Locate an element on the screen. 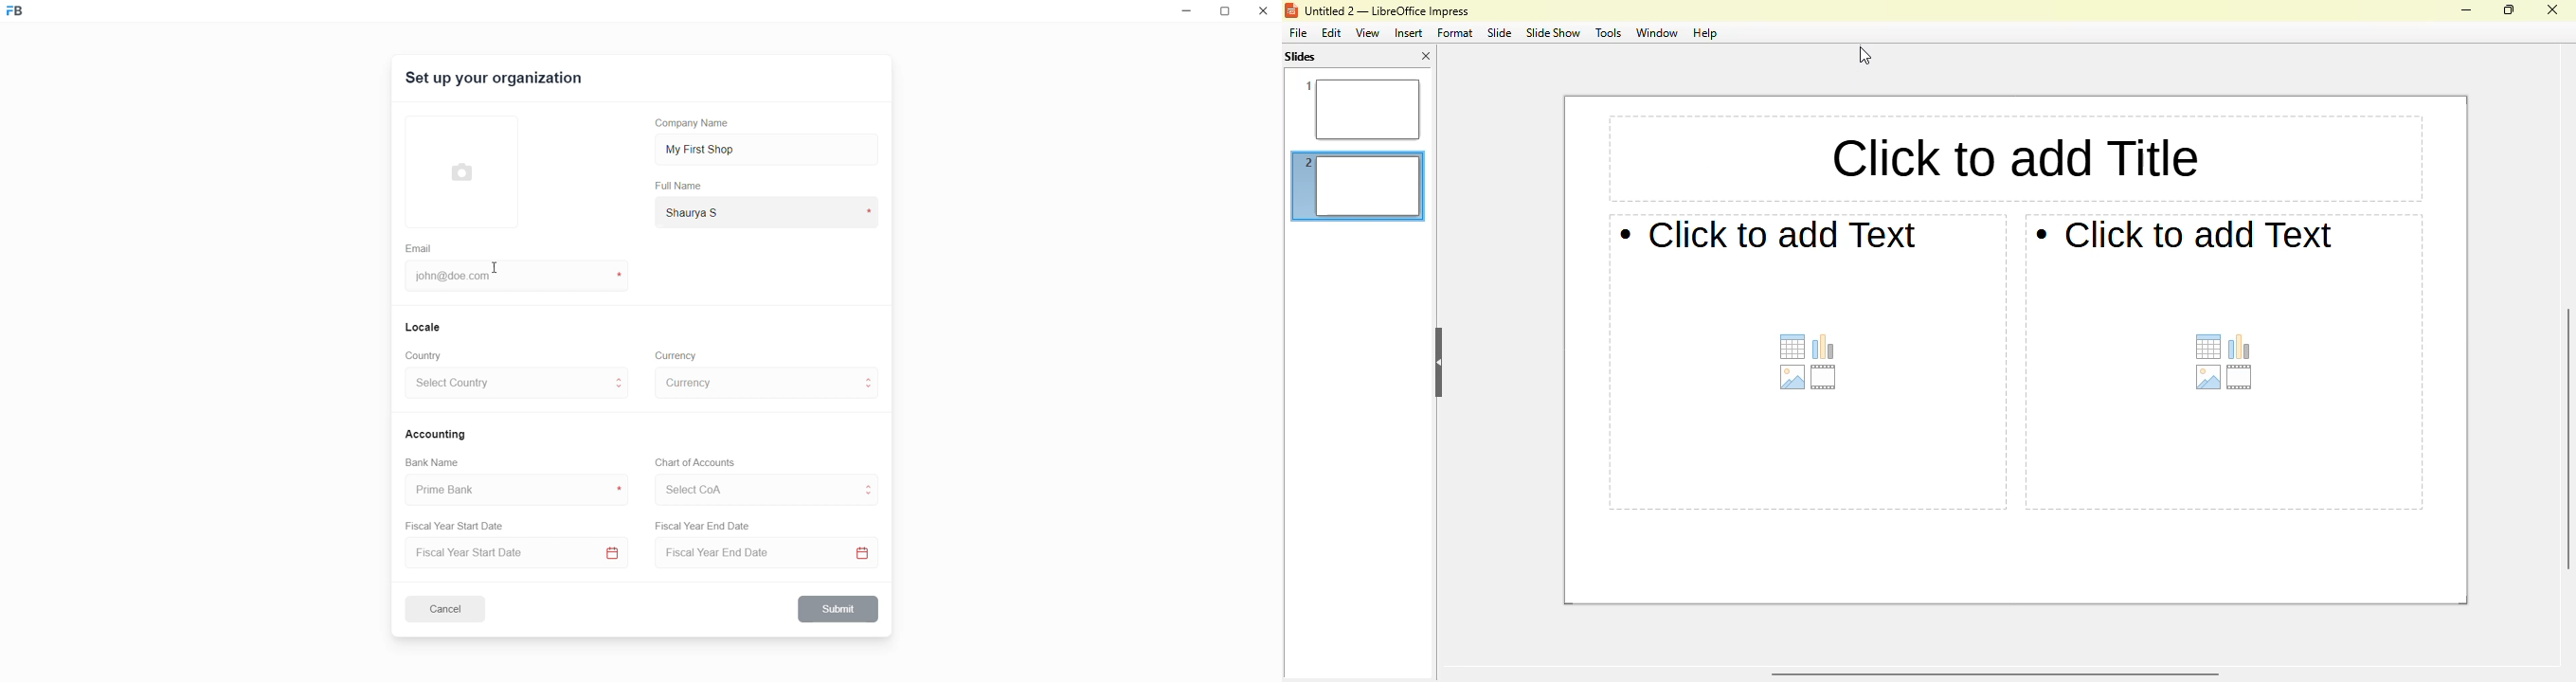 The height and width of the screenshot is (700, 2576). Fiscal Year End Date is located at coordinates (704, 526).